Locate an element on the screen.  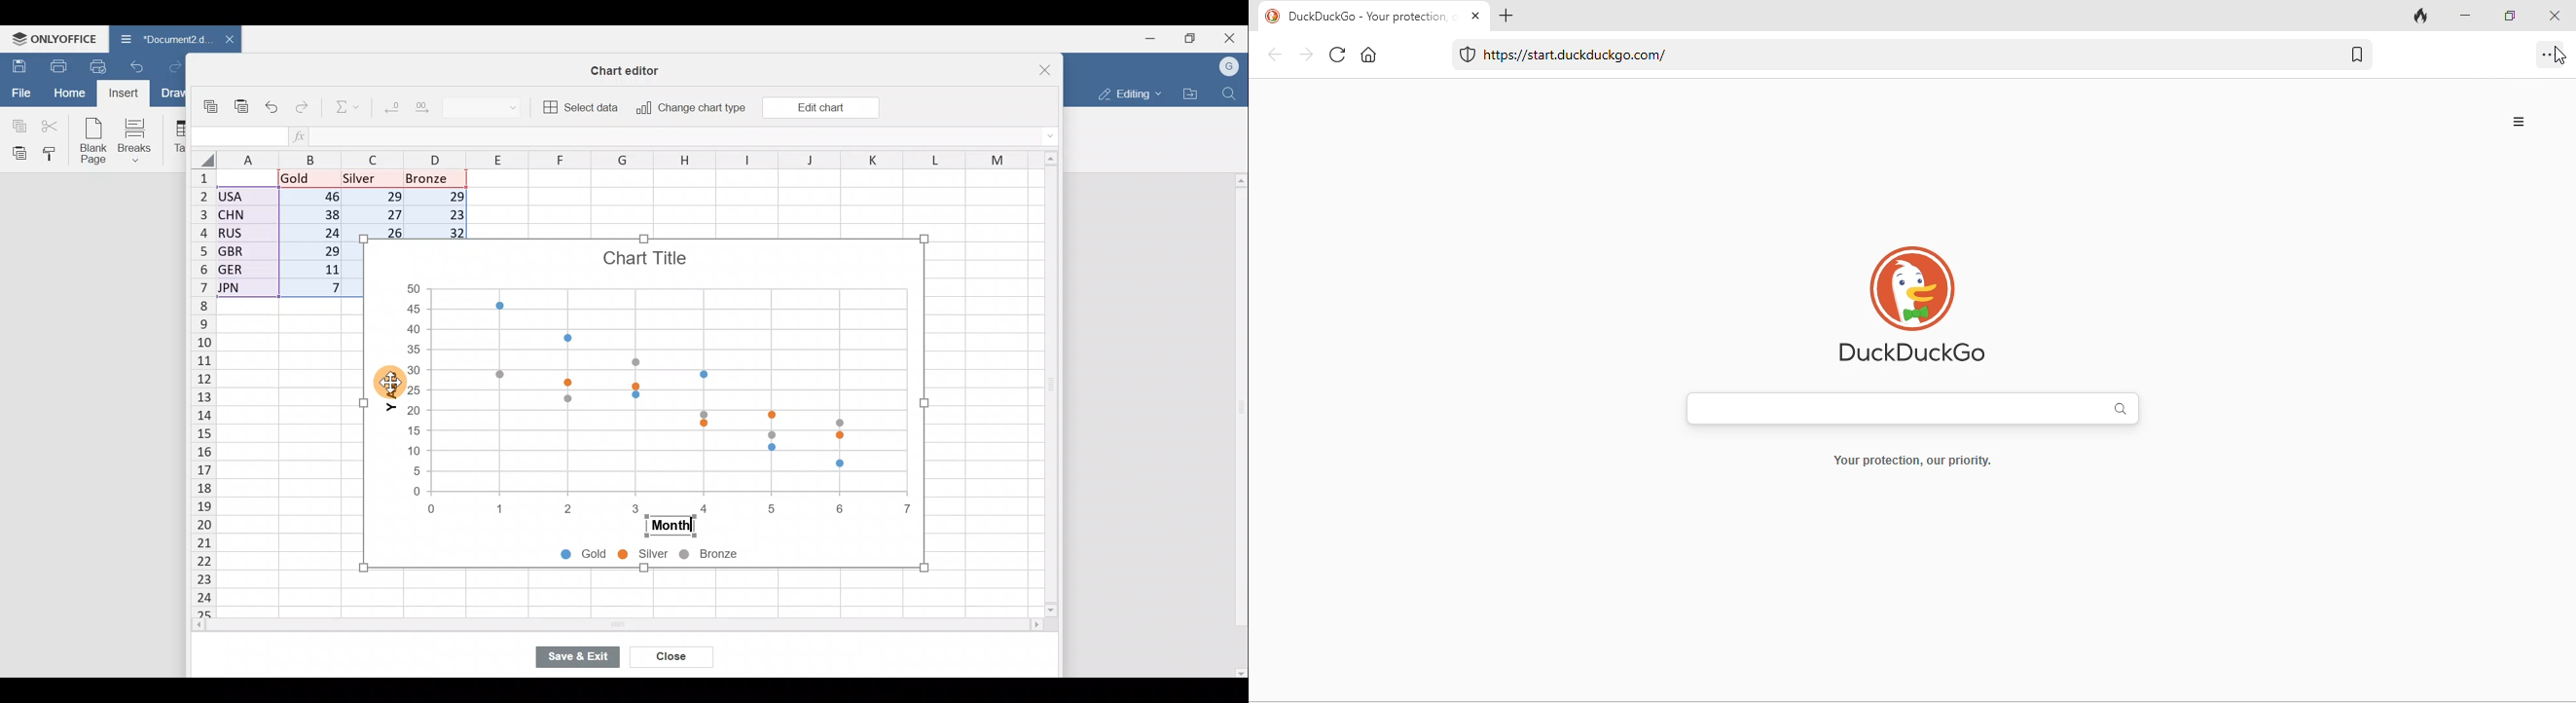
Breaks is located at coordinates (141, 139).